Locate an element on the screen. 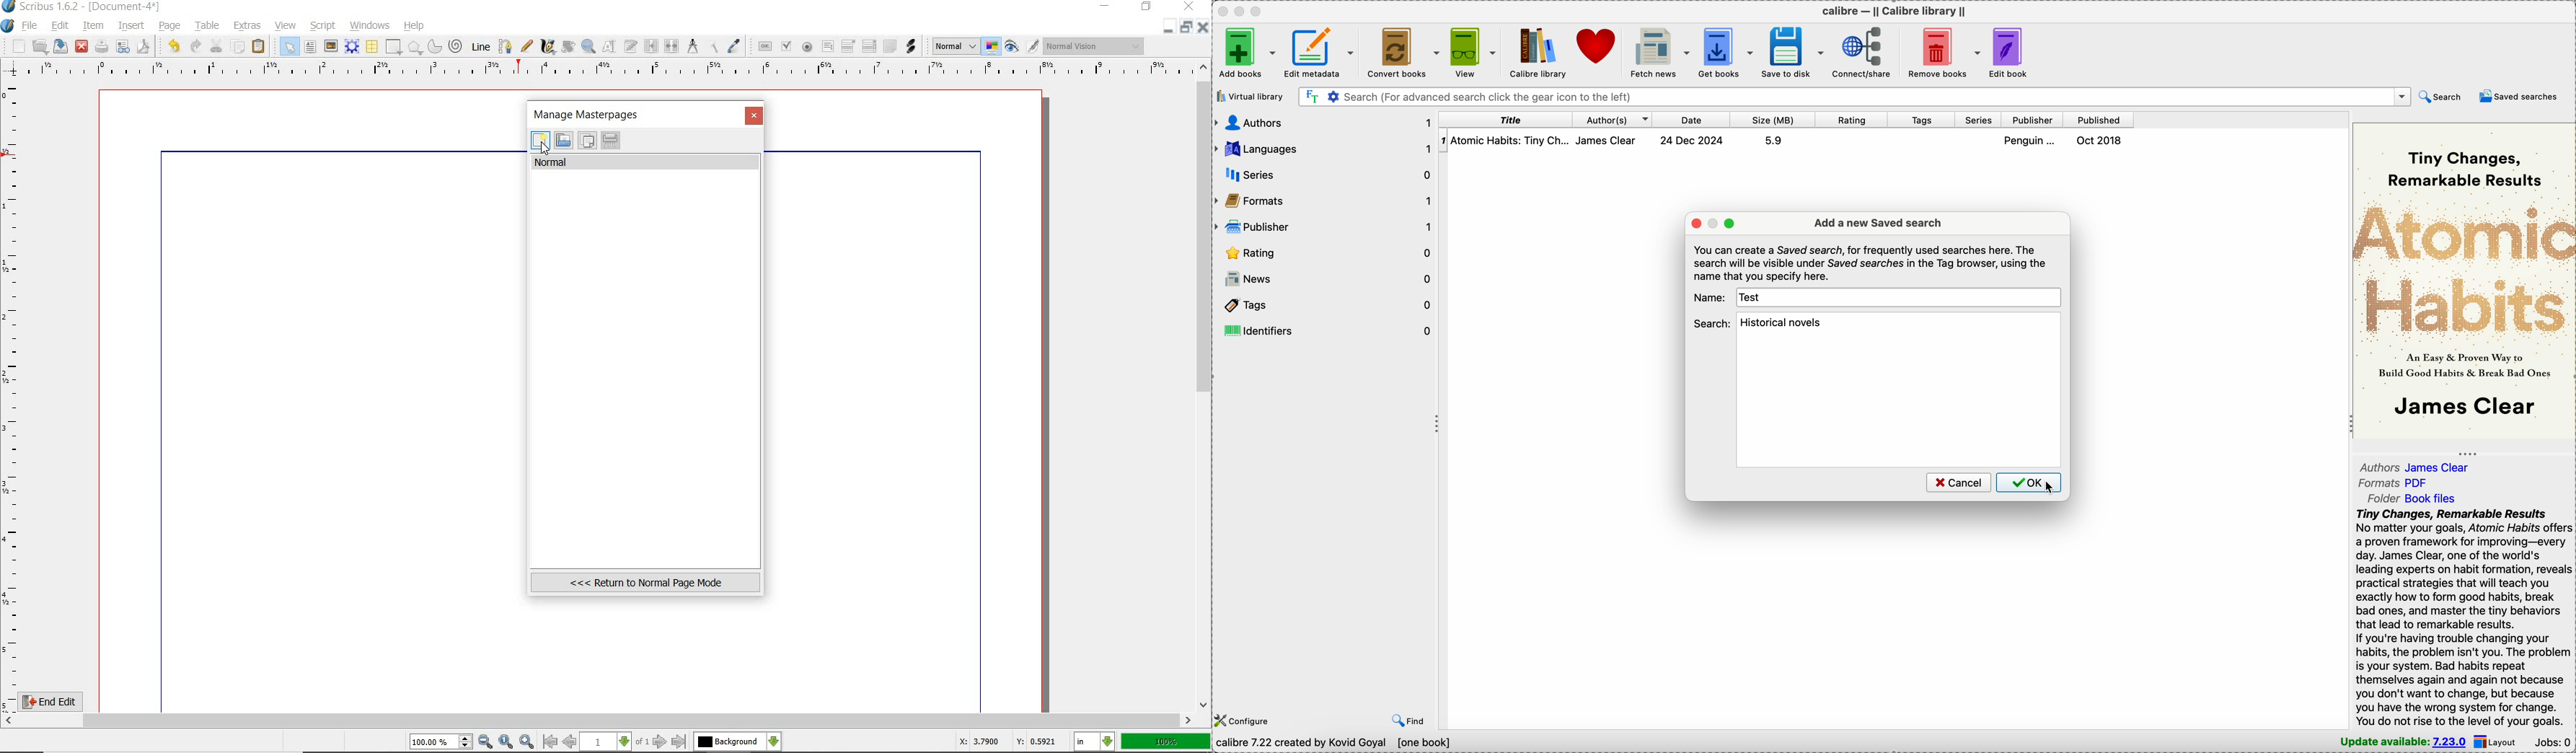 This screenshot has width=2576, height=756. duplicate the selected masterpages is located at coordinates (587, 142).